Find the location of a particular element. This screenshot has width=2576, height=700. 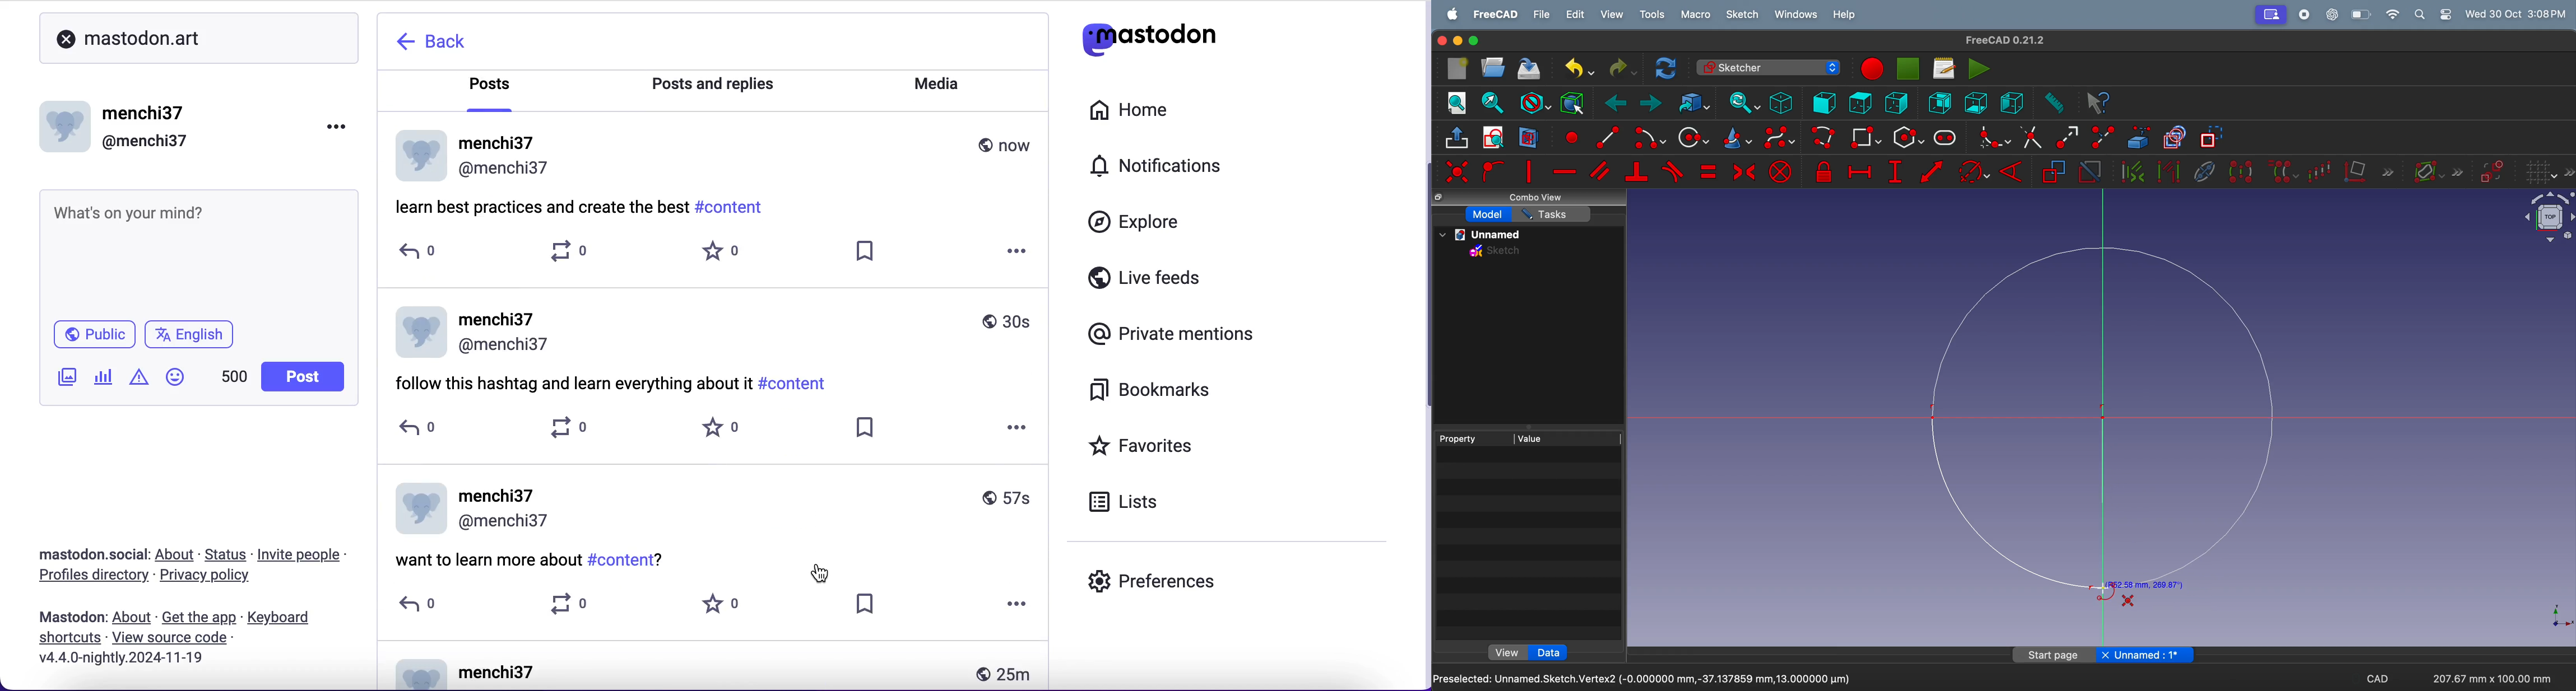

constrain lock is located at coordinates (1826, 172).